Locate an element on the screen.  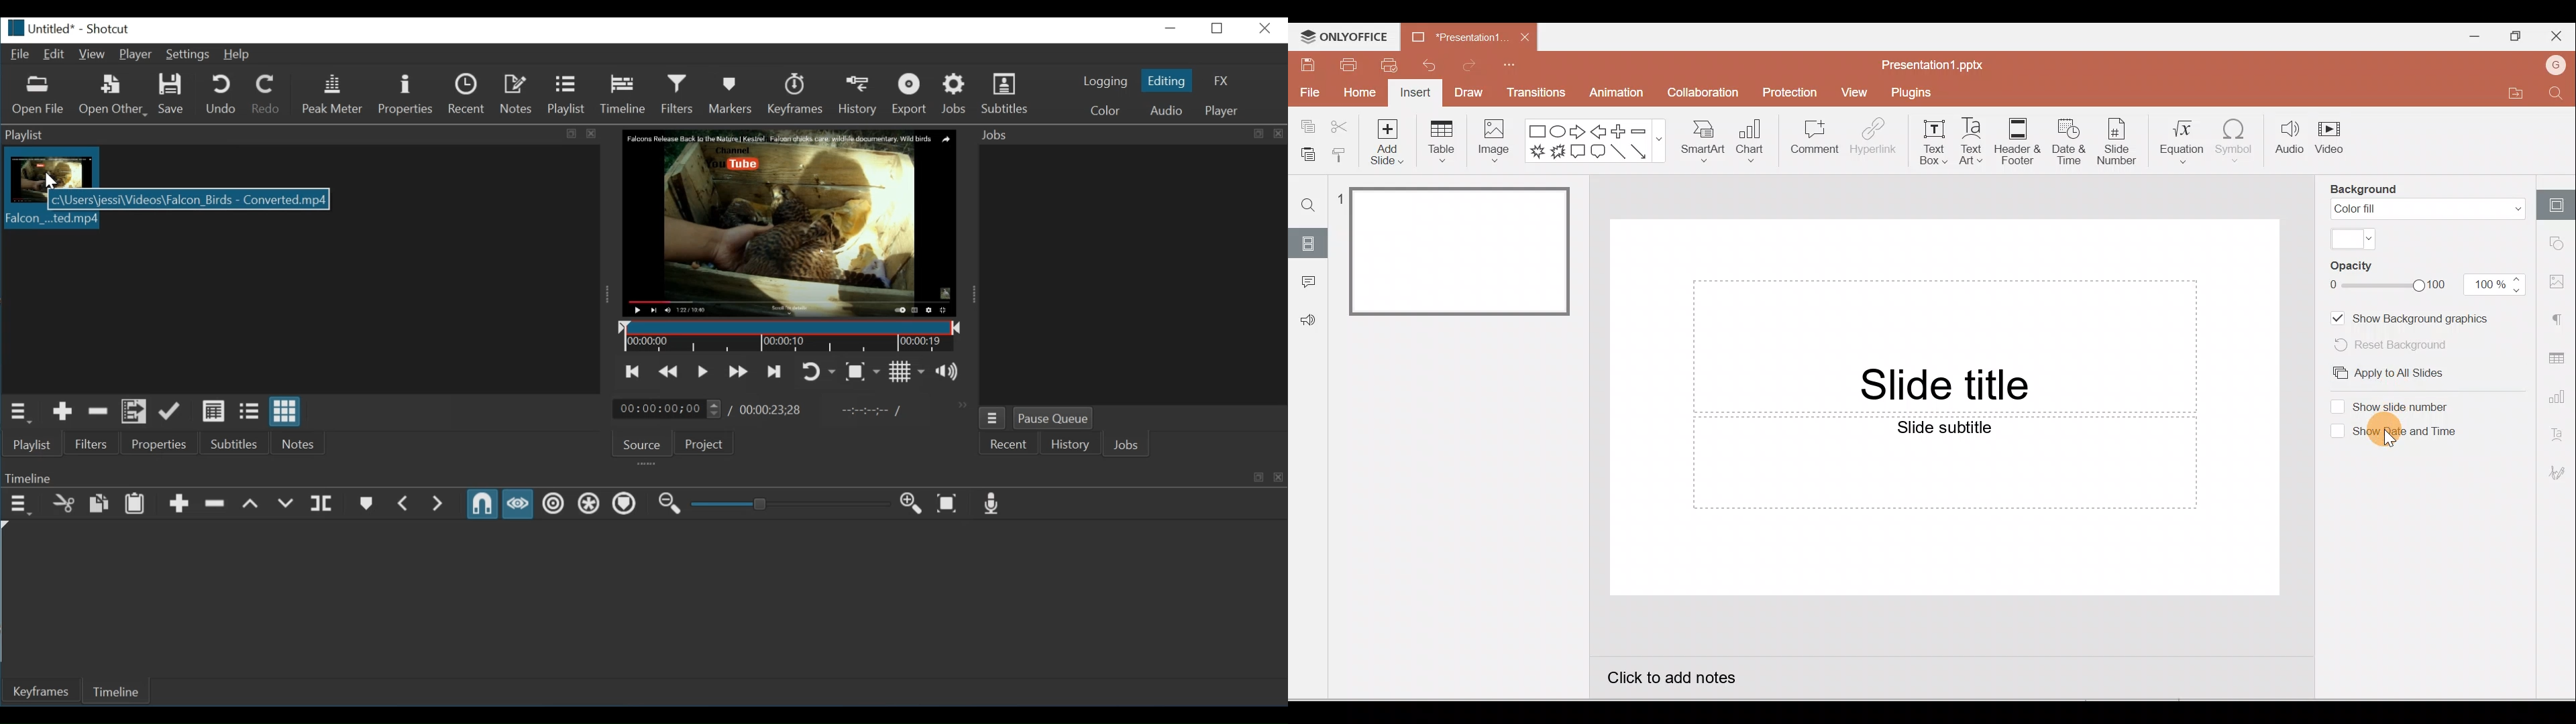
show more is located at coordinates (1660, 139).